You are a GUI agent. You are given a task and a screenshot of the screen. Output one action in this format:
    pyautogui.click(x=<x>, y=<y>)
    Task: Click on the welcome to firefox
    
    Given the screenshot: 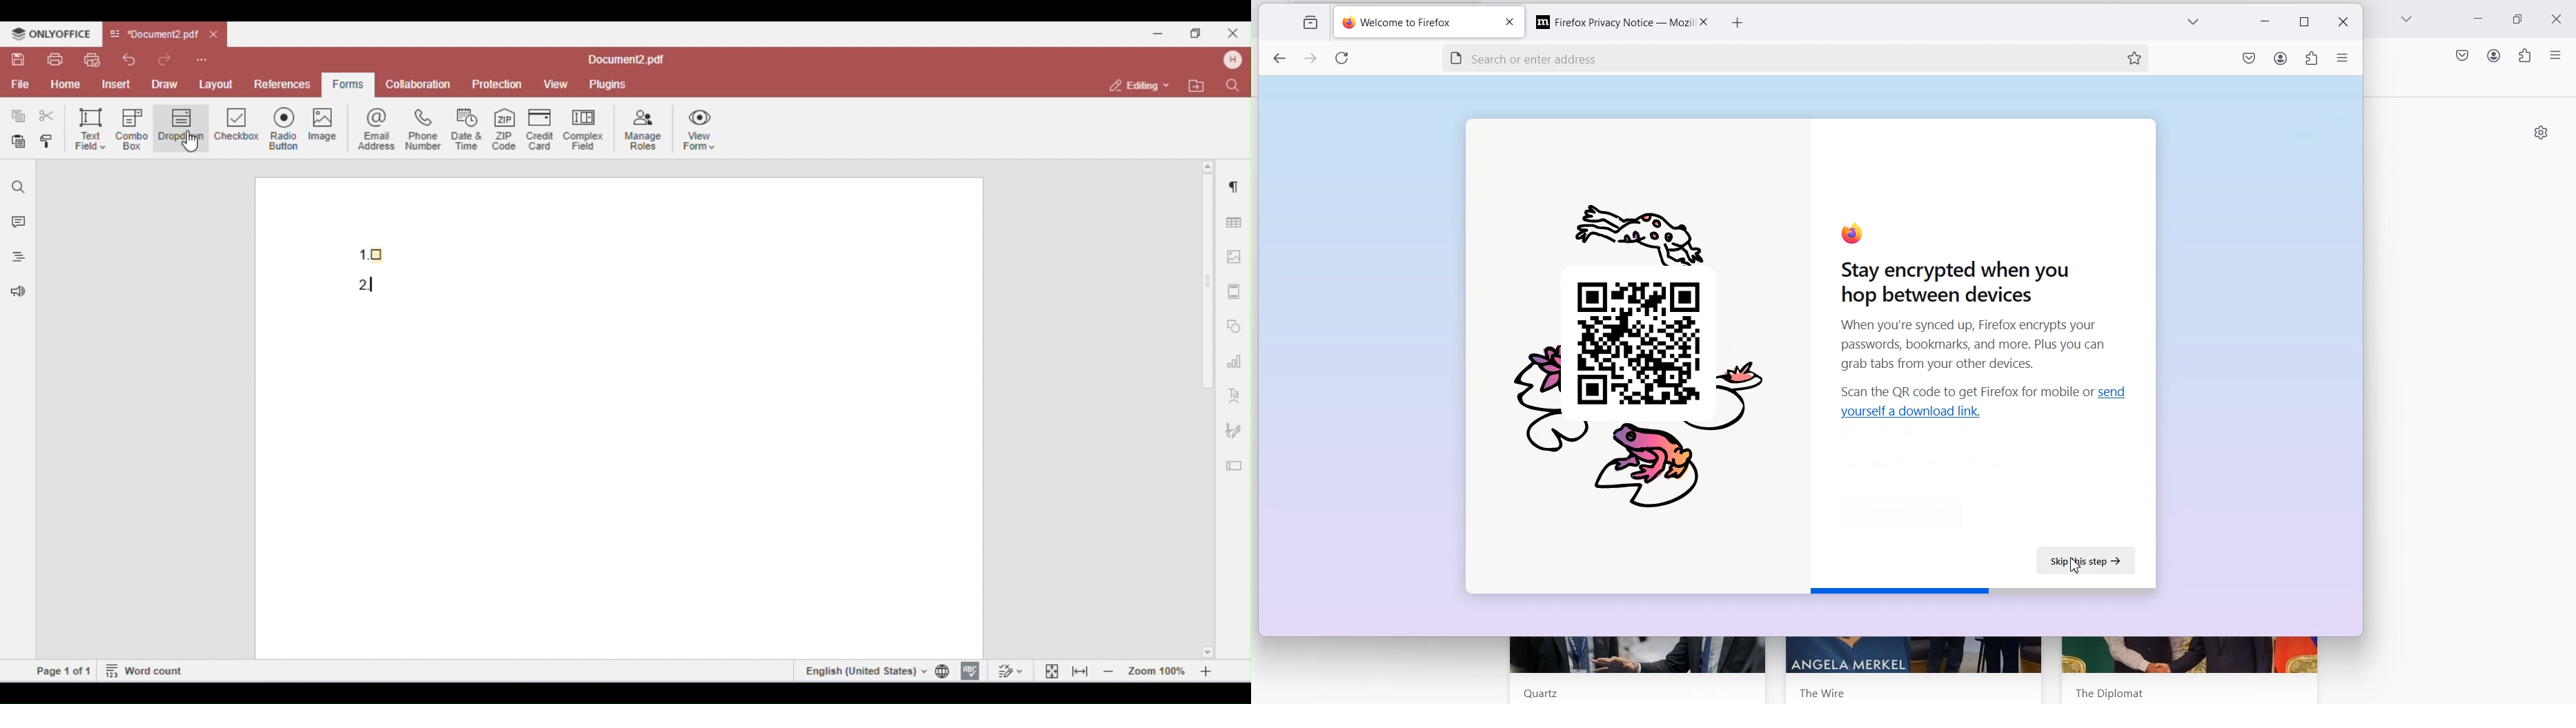 What is the action you would take?
    pyautogui.click(x=1413, y=23)
    